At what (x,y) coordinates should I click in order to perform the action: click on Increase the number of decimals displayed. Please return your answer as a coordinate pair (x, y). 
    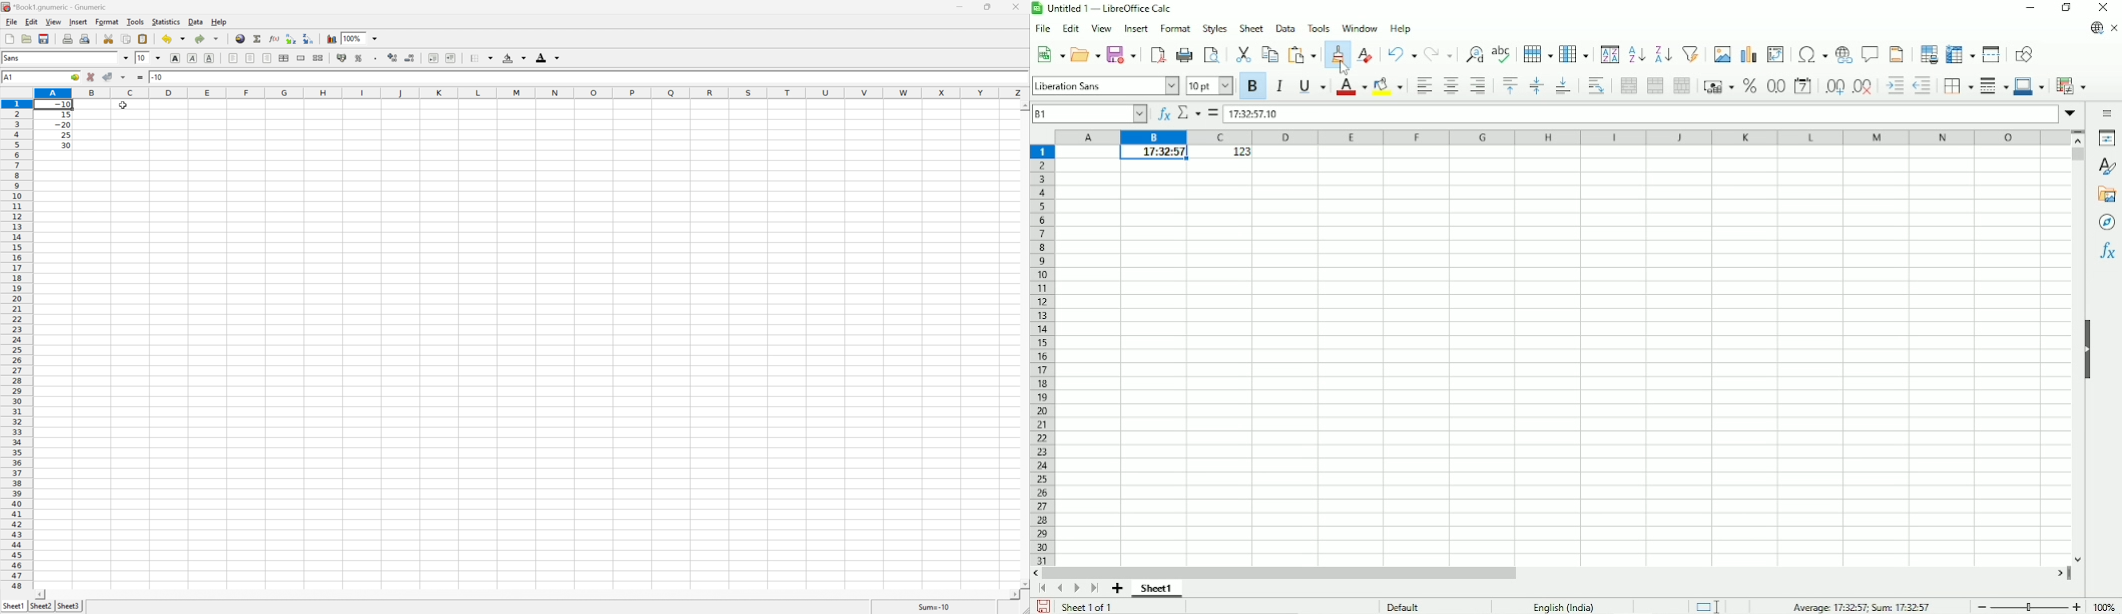
    Looking at the image, I should click on (395, 58).